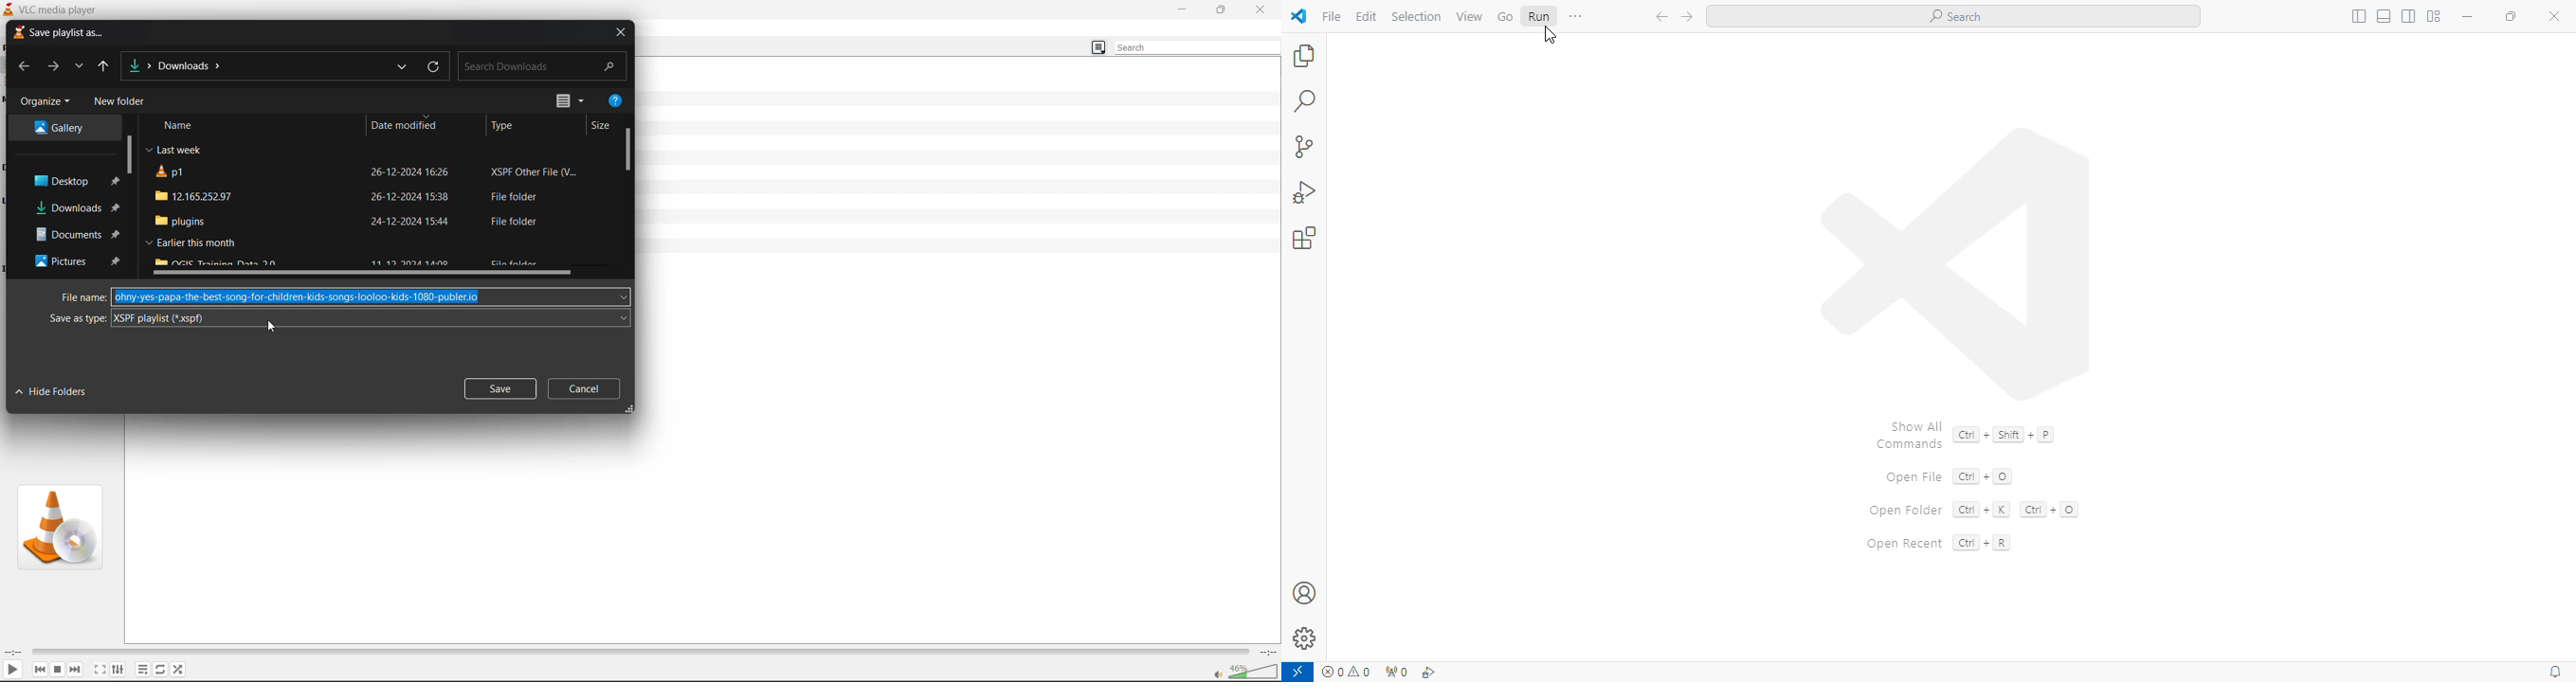 The image size is (2576, 700). What do you see at coordinates (403, 125) in the screenshot?
I see `date modified` at bounding box center [403, 125].